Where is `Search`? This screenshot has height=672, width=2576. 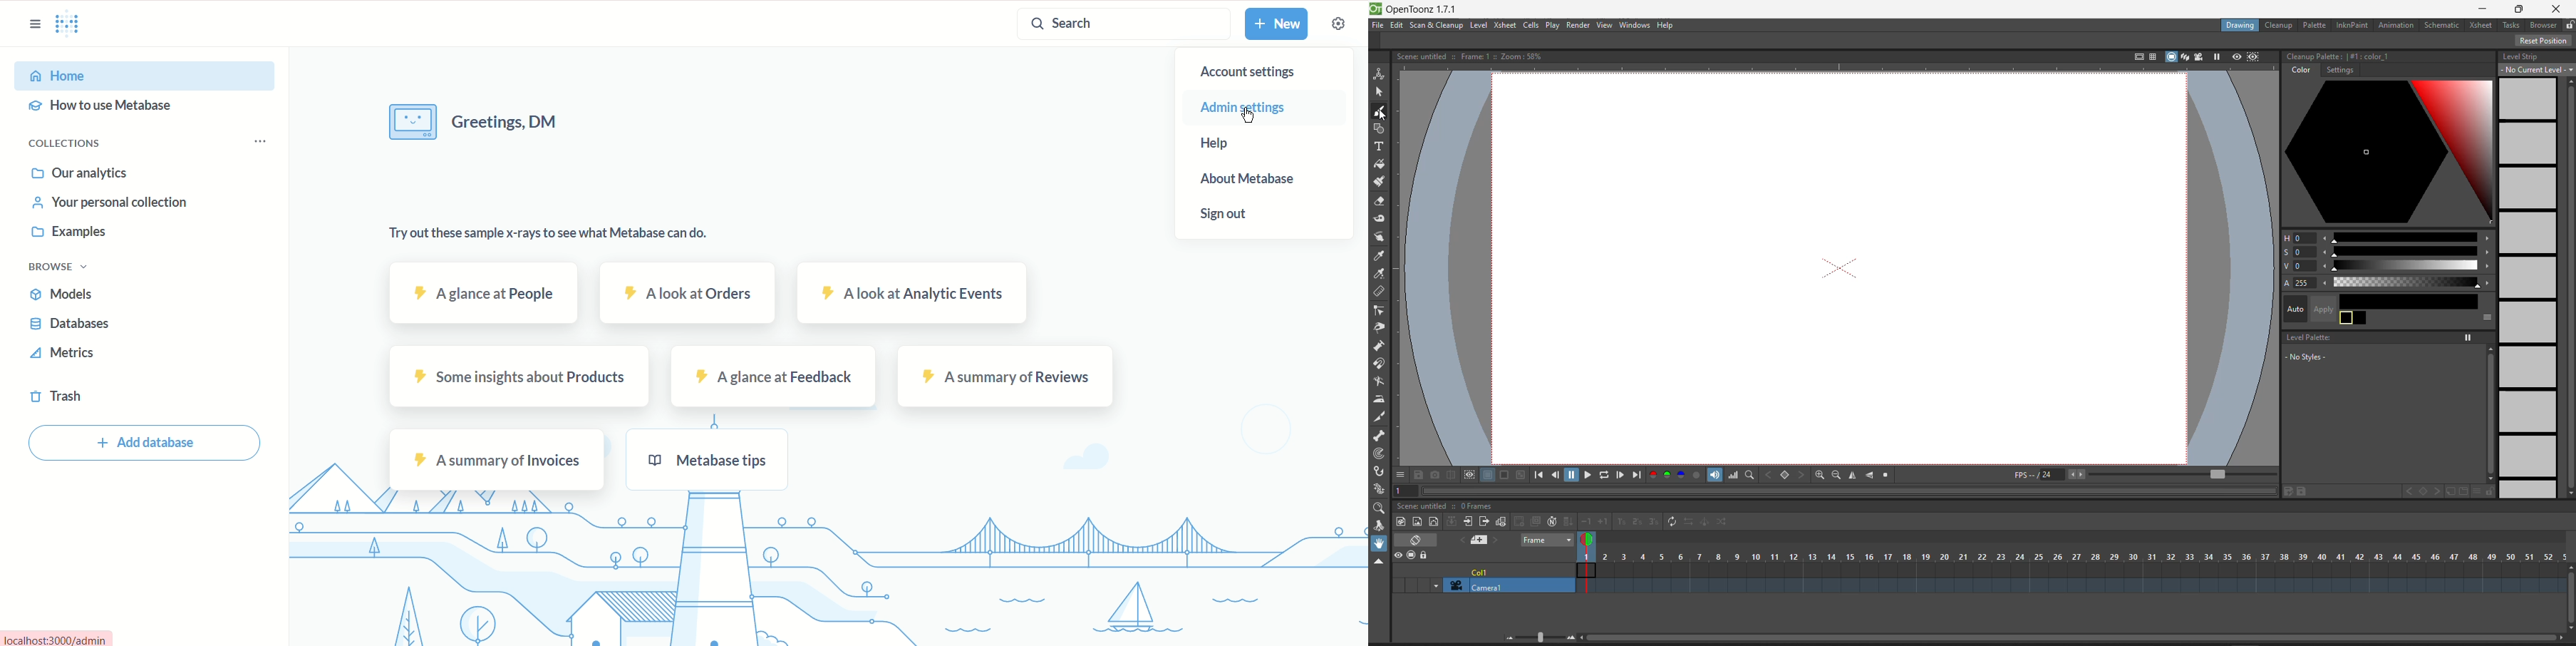 Search is located at coordinates (1110, 24).